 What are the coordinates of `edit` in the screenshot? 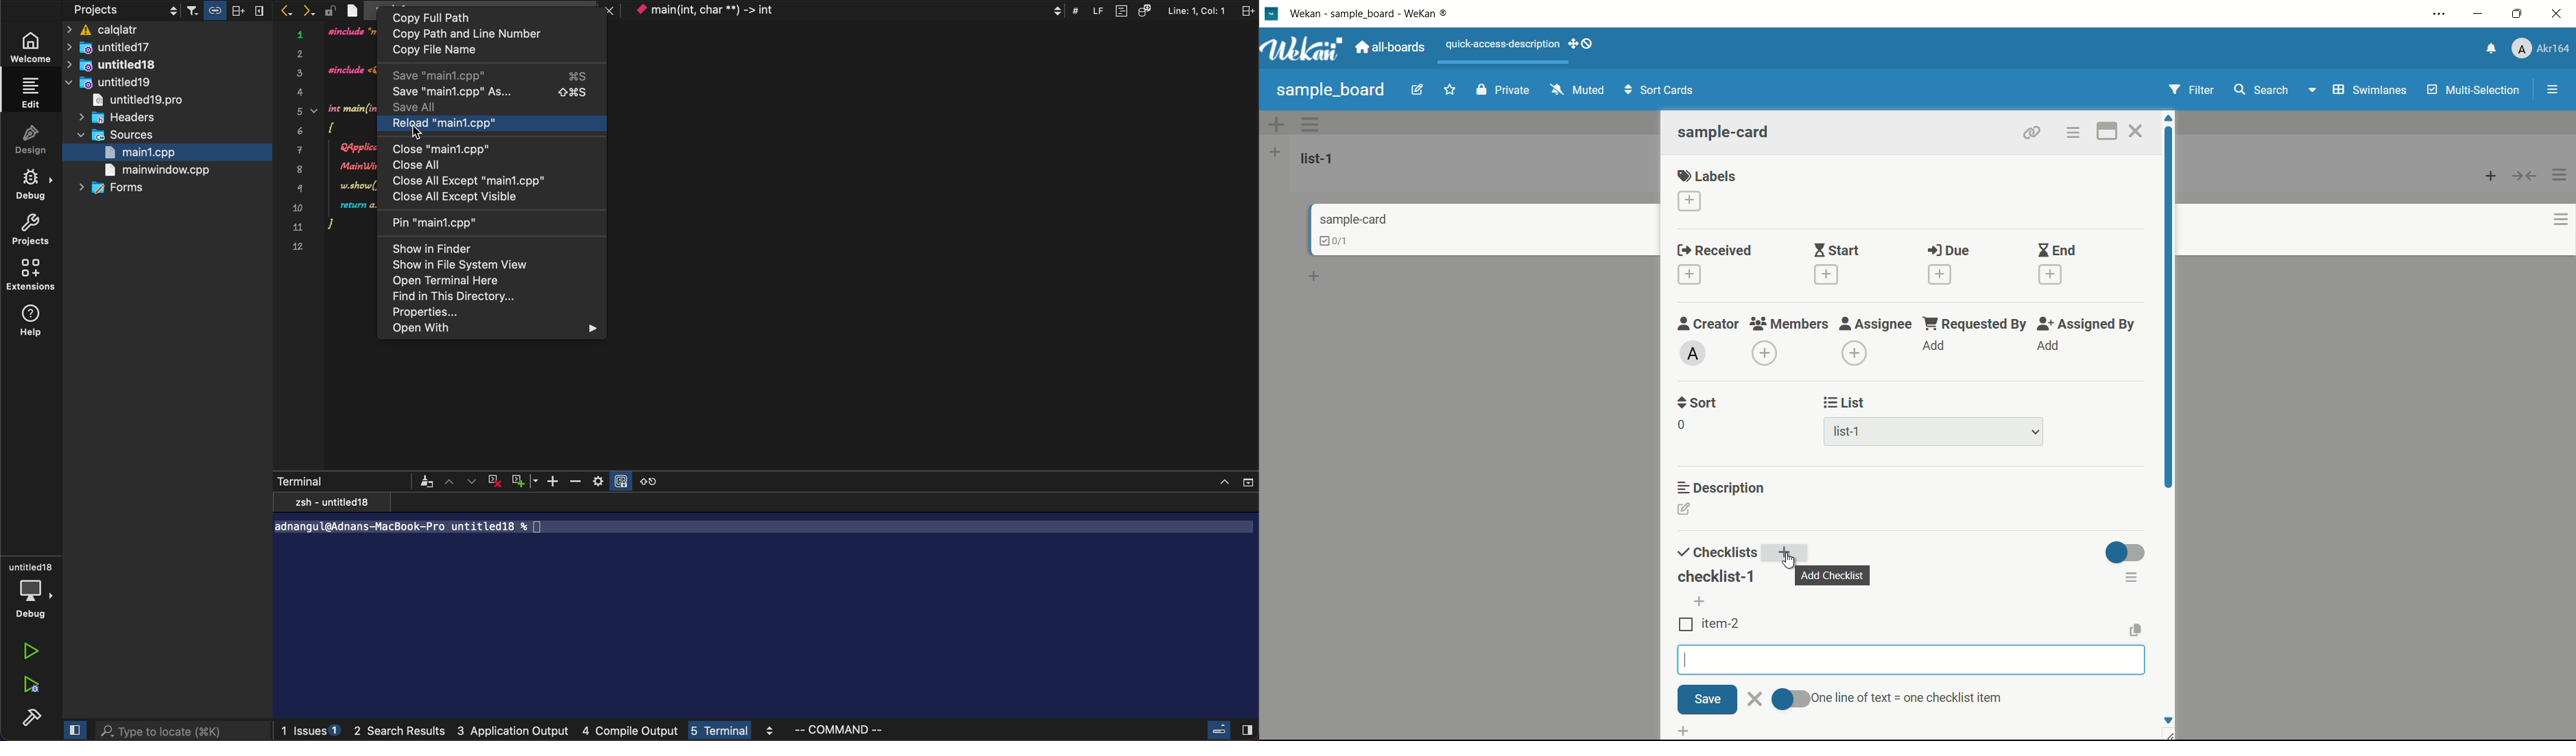 It's located at (1418, 91).